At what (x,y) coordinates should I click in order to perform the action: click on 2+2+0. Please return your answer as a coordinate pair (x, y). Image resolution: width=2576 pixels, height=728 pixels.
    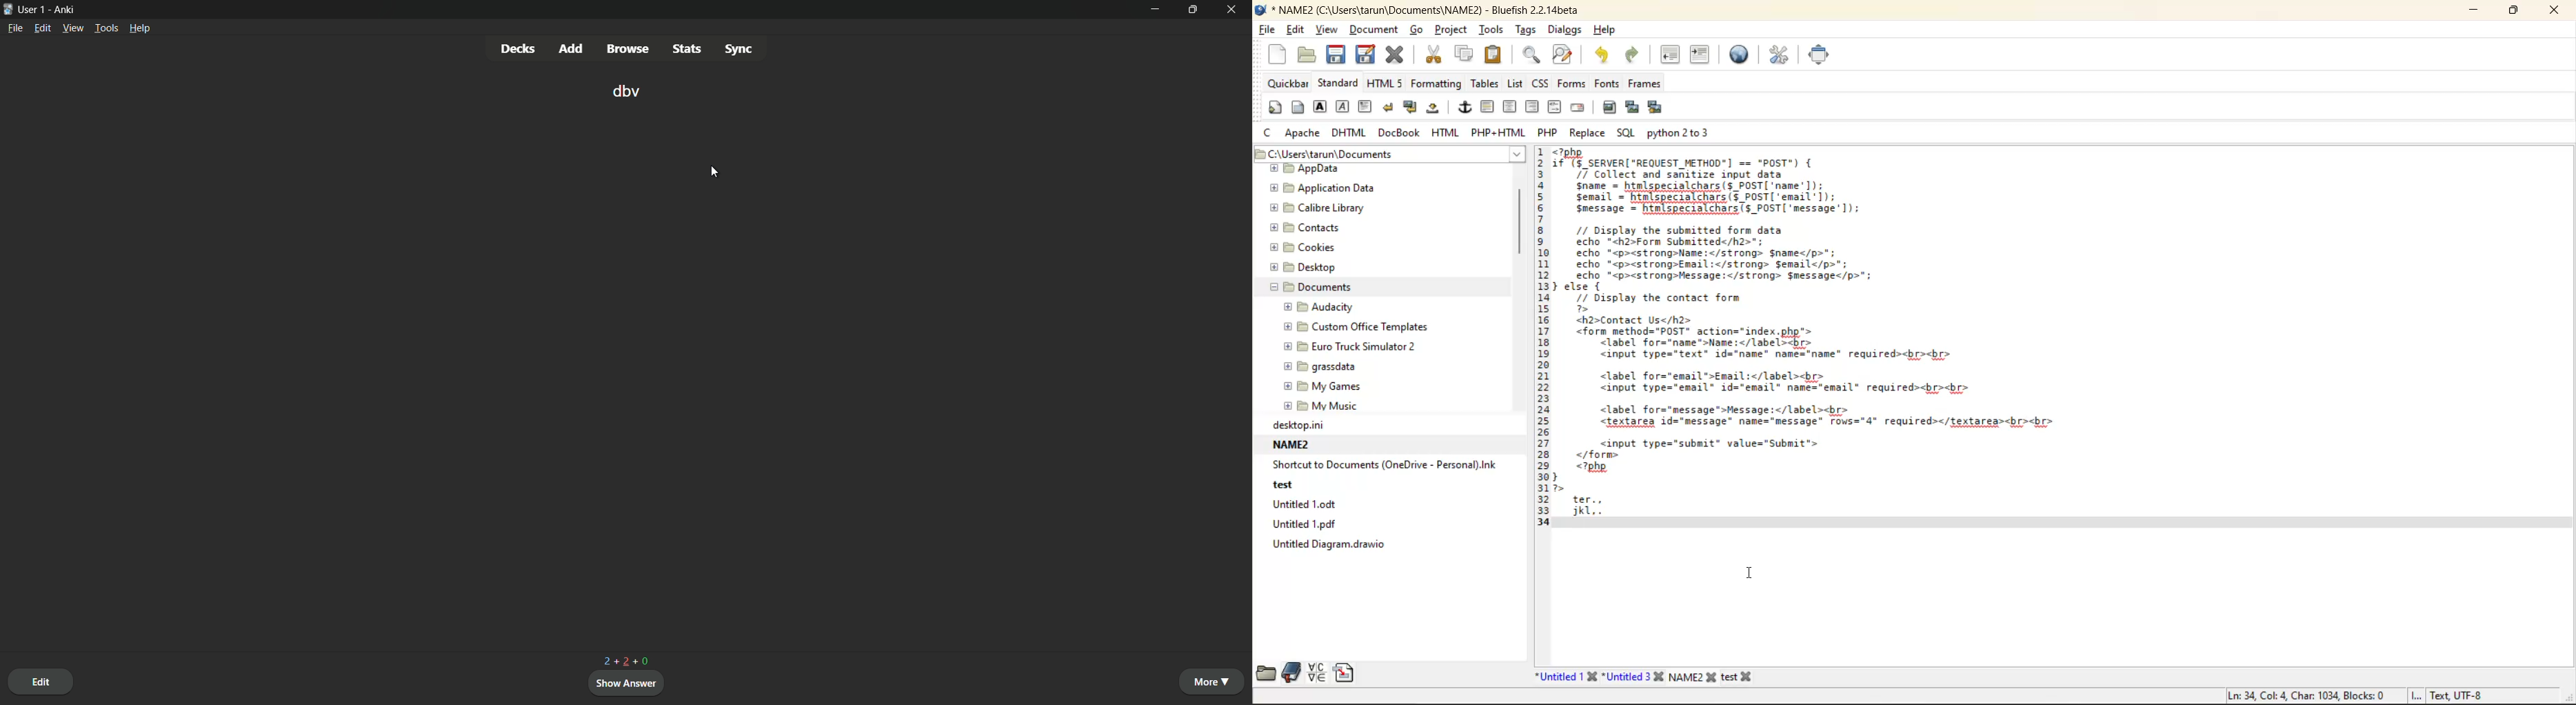
    Looking at the image, I should click on (627, 660).